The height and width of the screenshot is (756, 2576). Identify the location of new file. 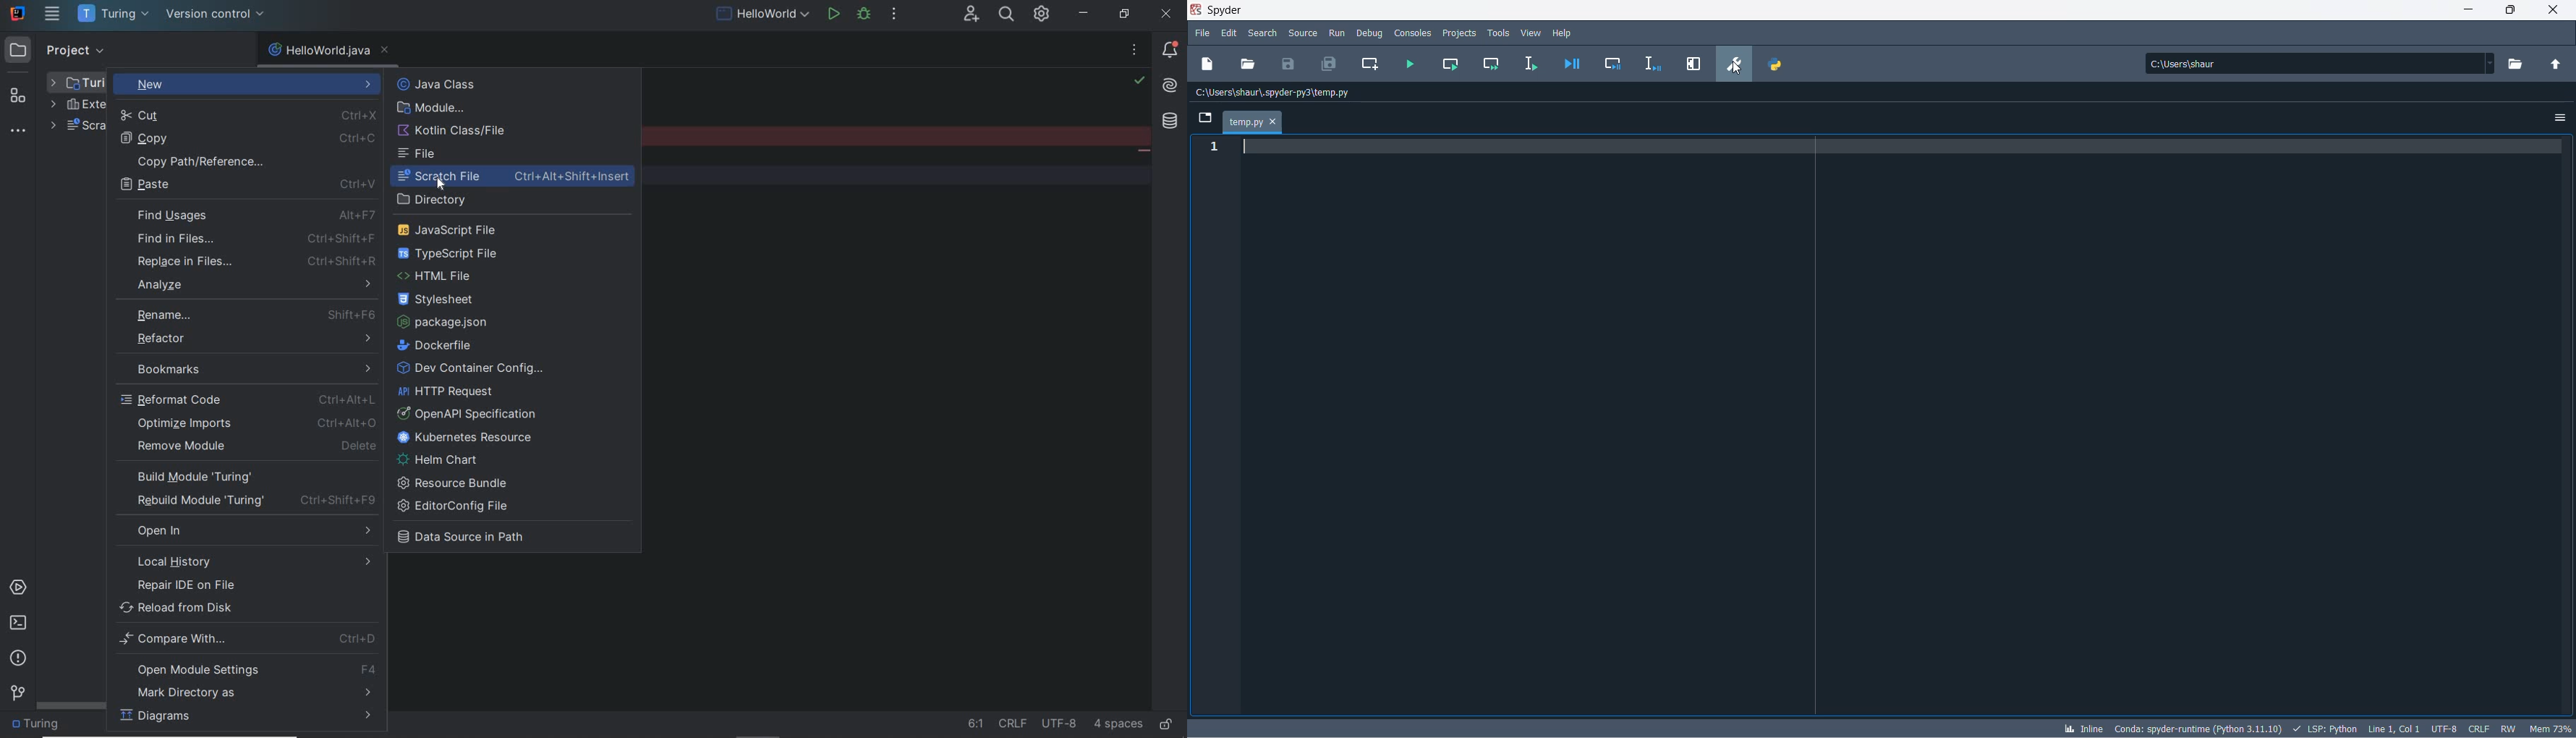
(1207, 64).